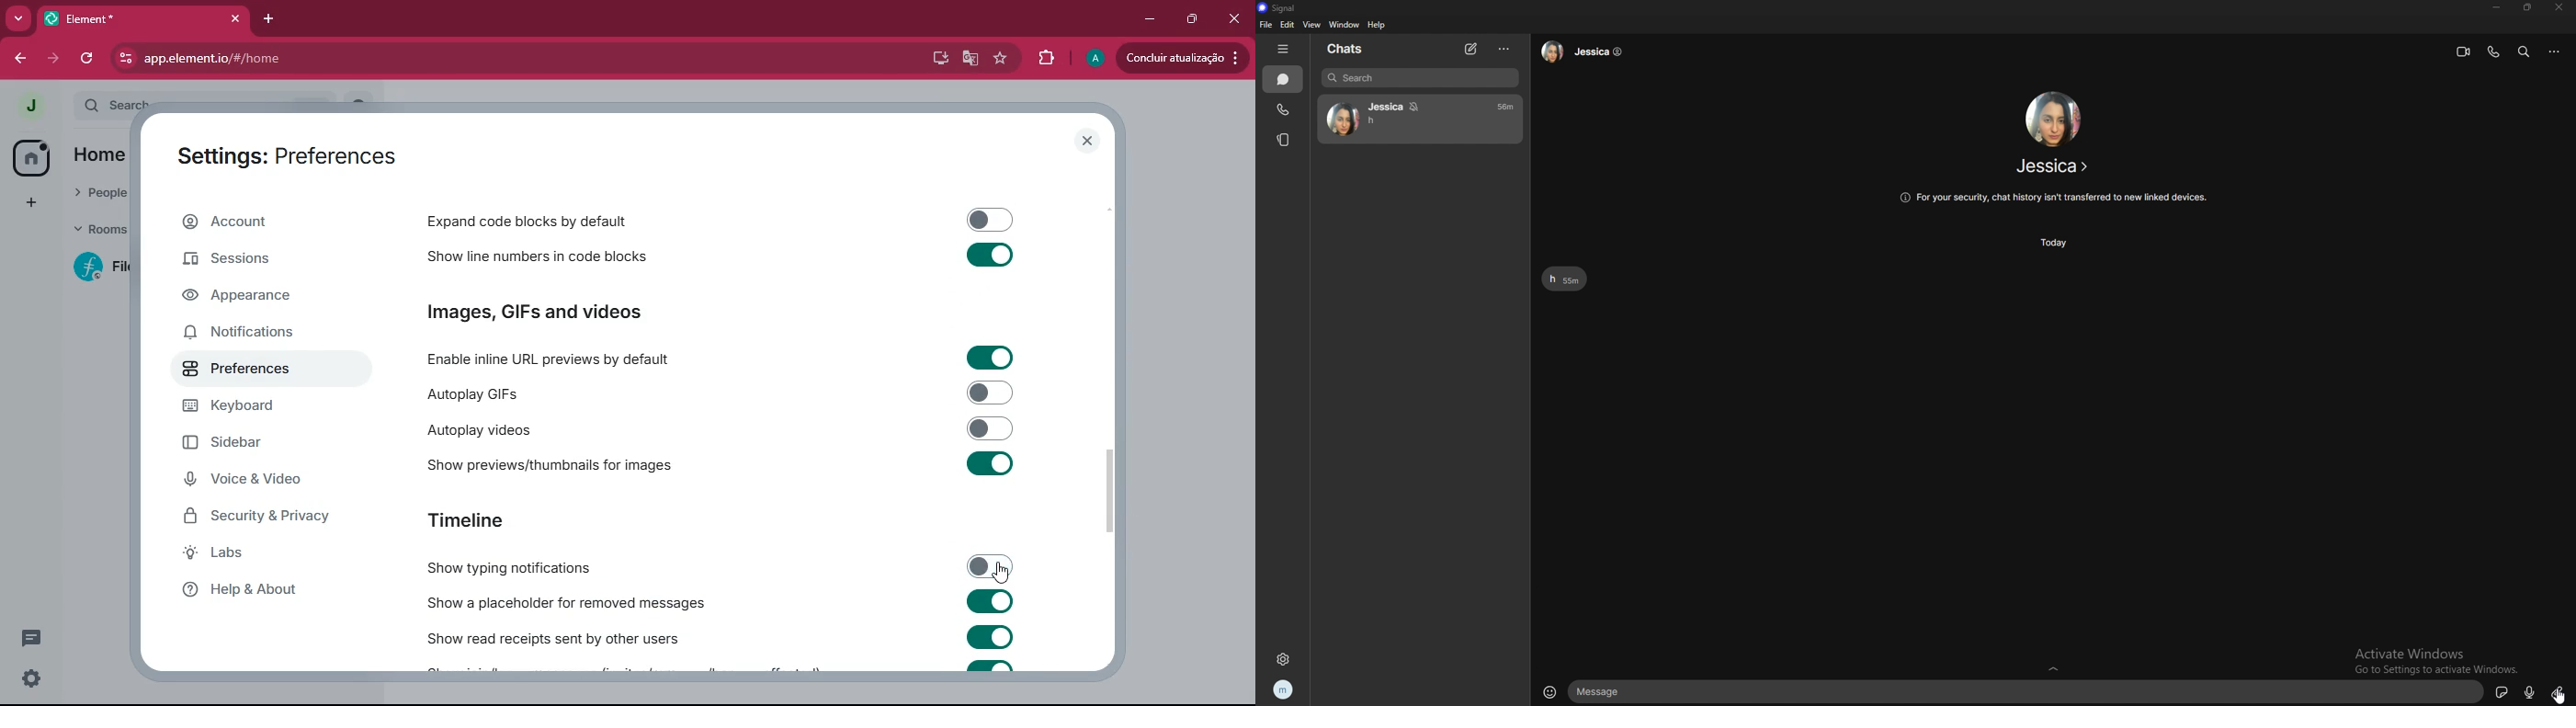 The image size is (2576, 728). Describe the element at coordinates (992, 393) in the screenshot. I see `toggle on/off` at that location.